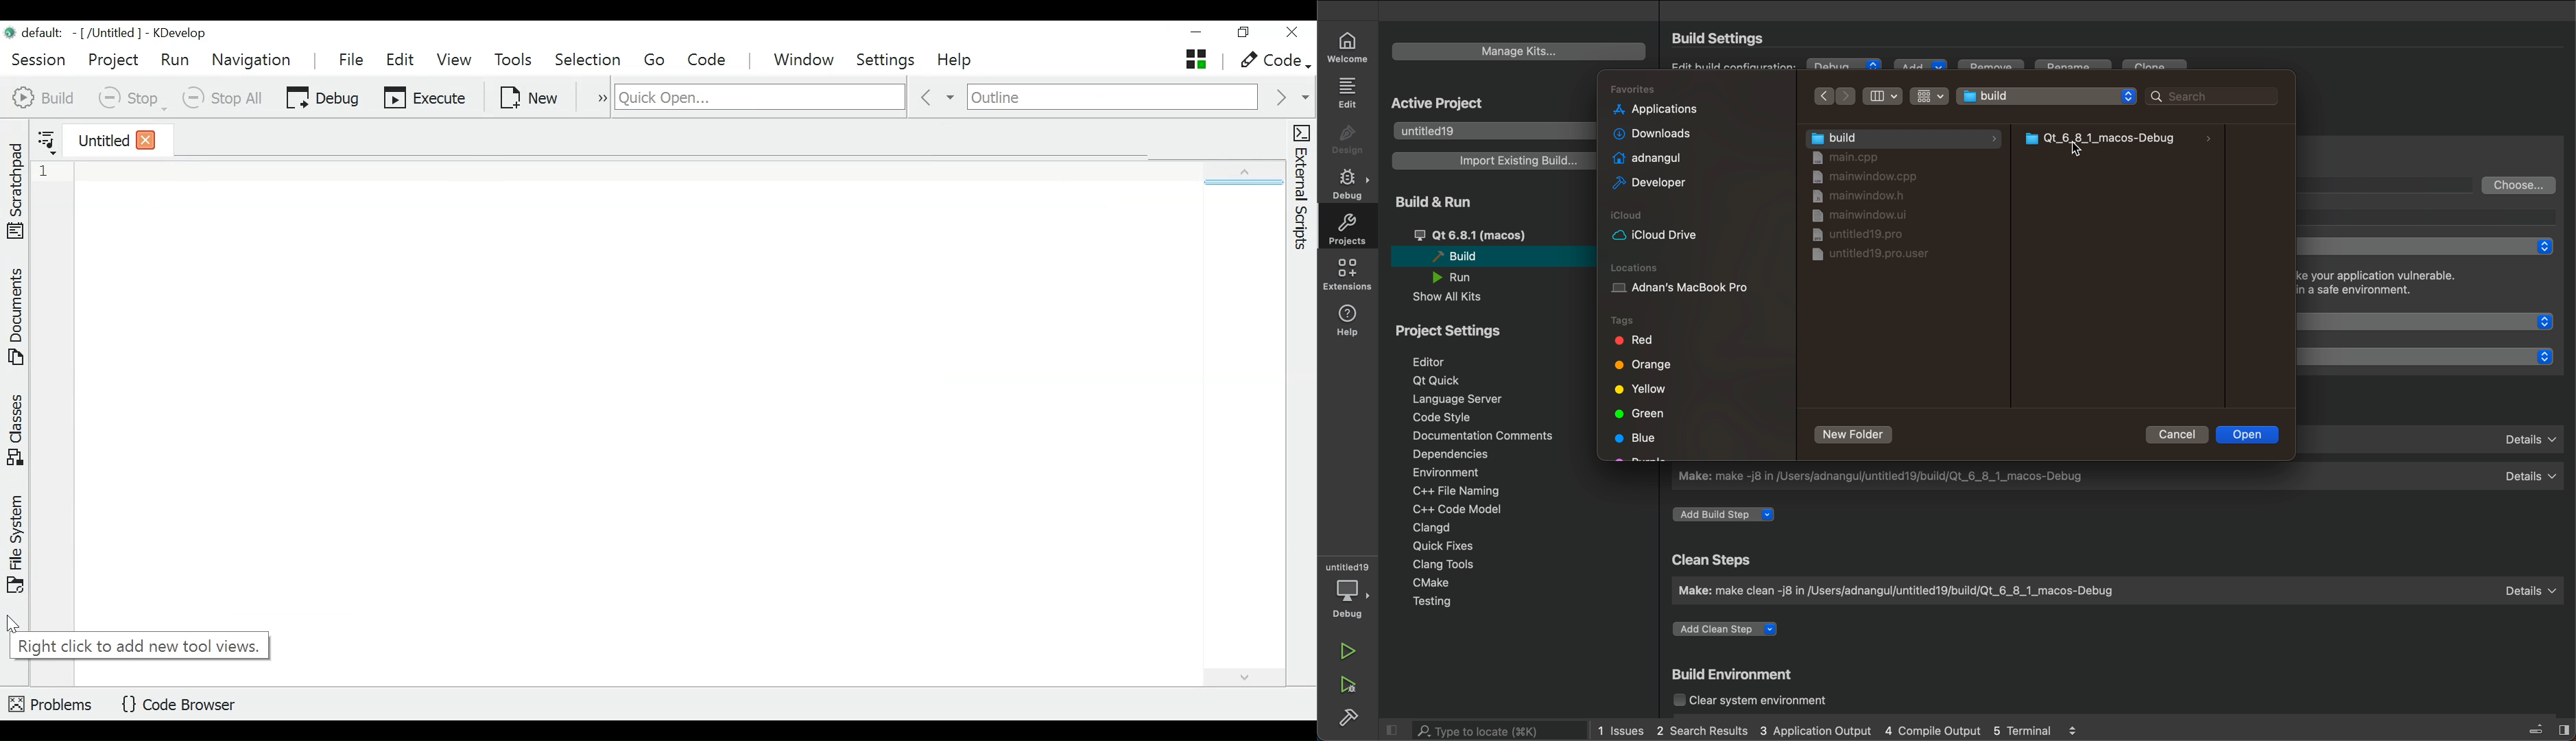 The image size is (2576, 756). I want to click on debug, so click(1351, 185).